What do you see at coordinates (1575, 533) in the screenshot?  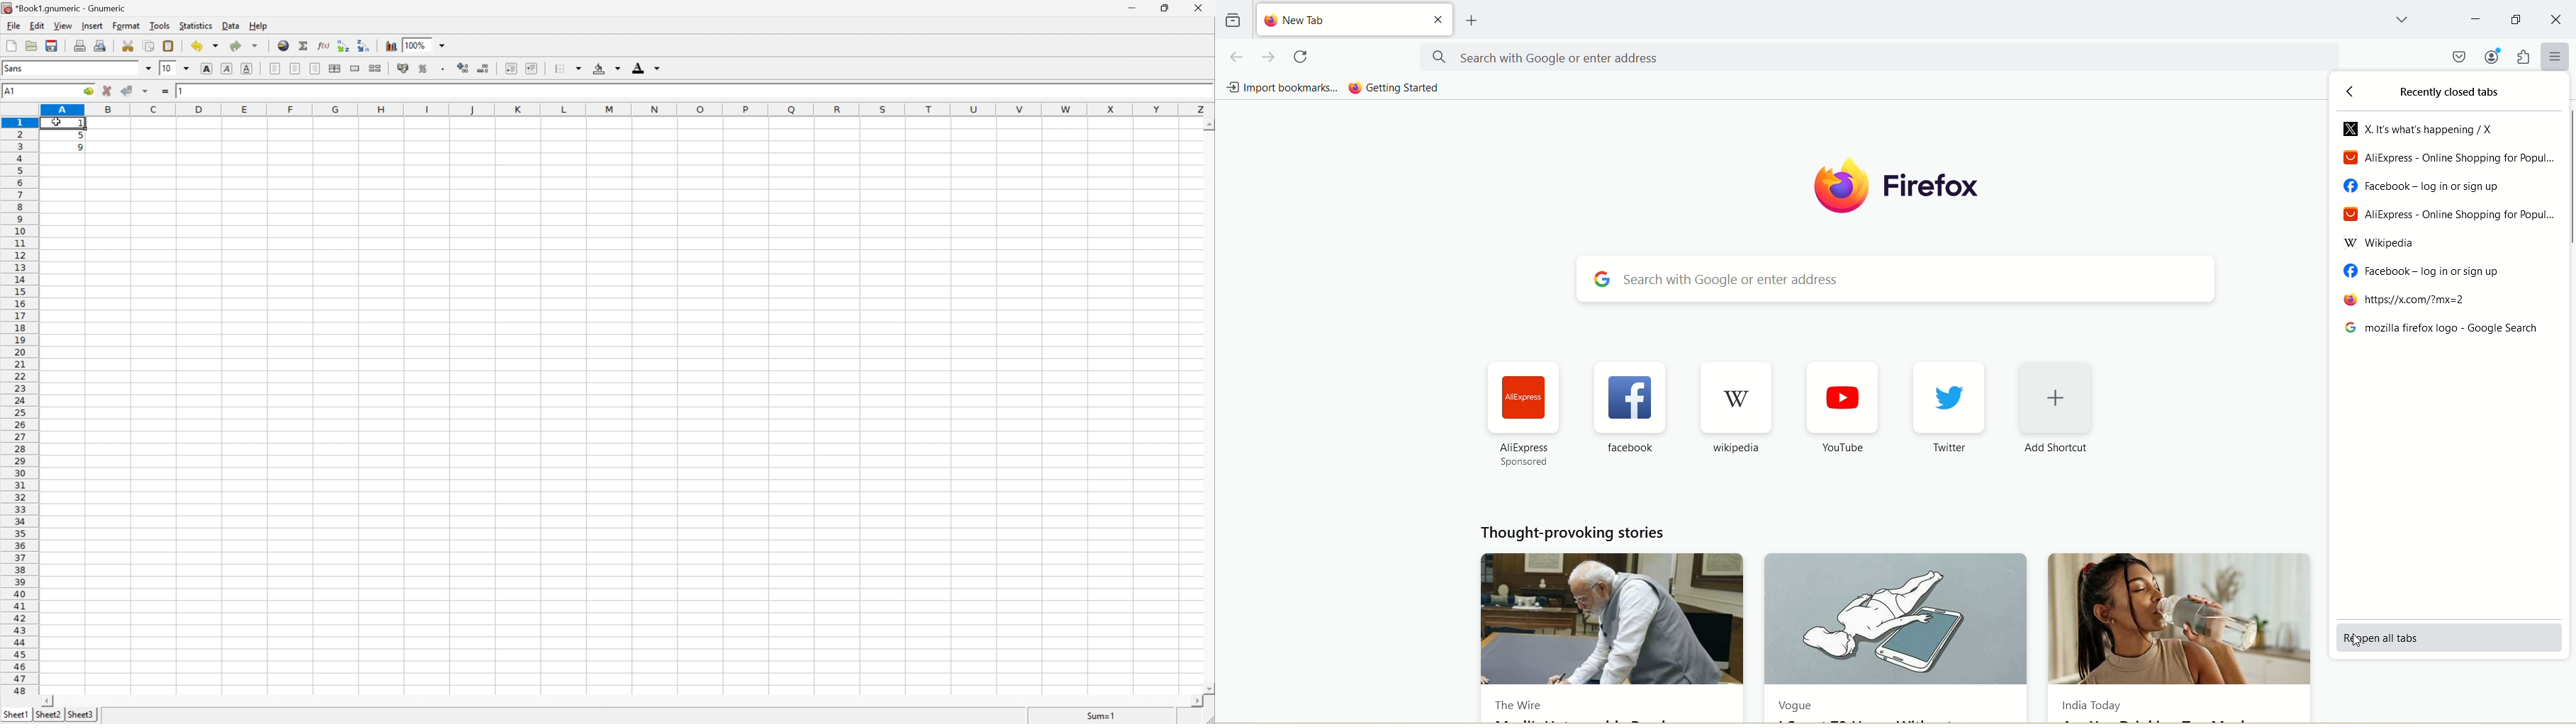 I see `thought provoking stories` at bounding box center [1575, 533].